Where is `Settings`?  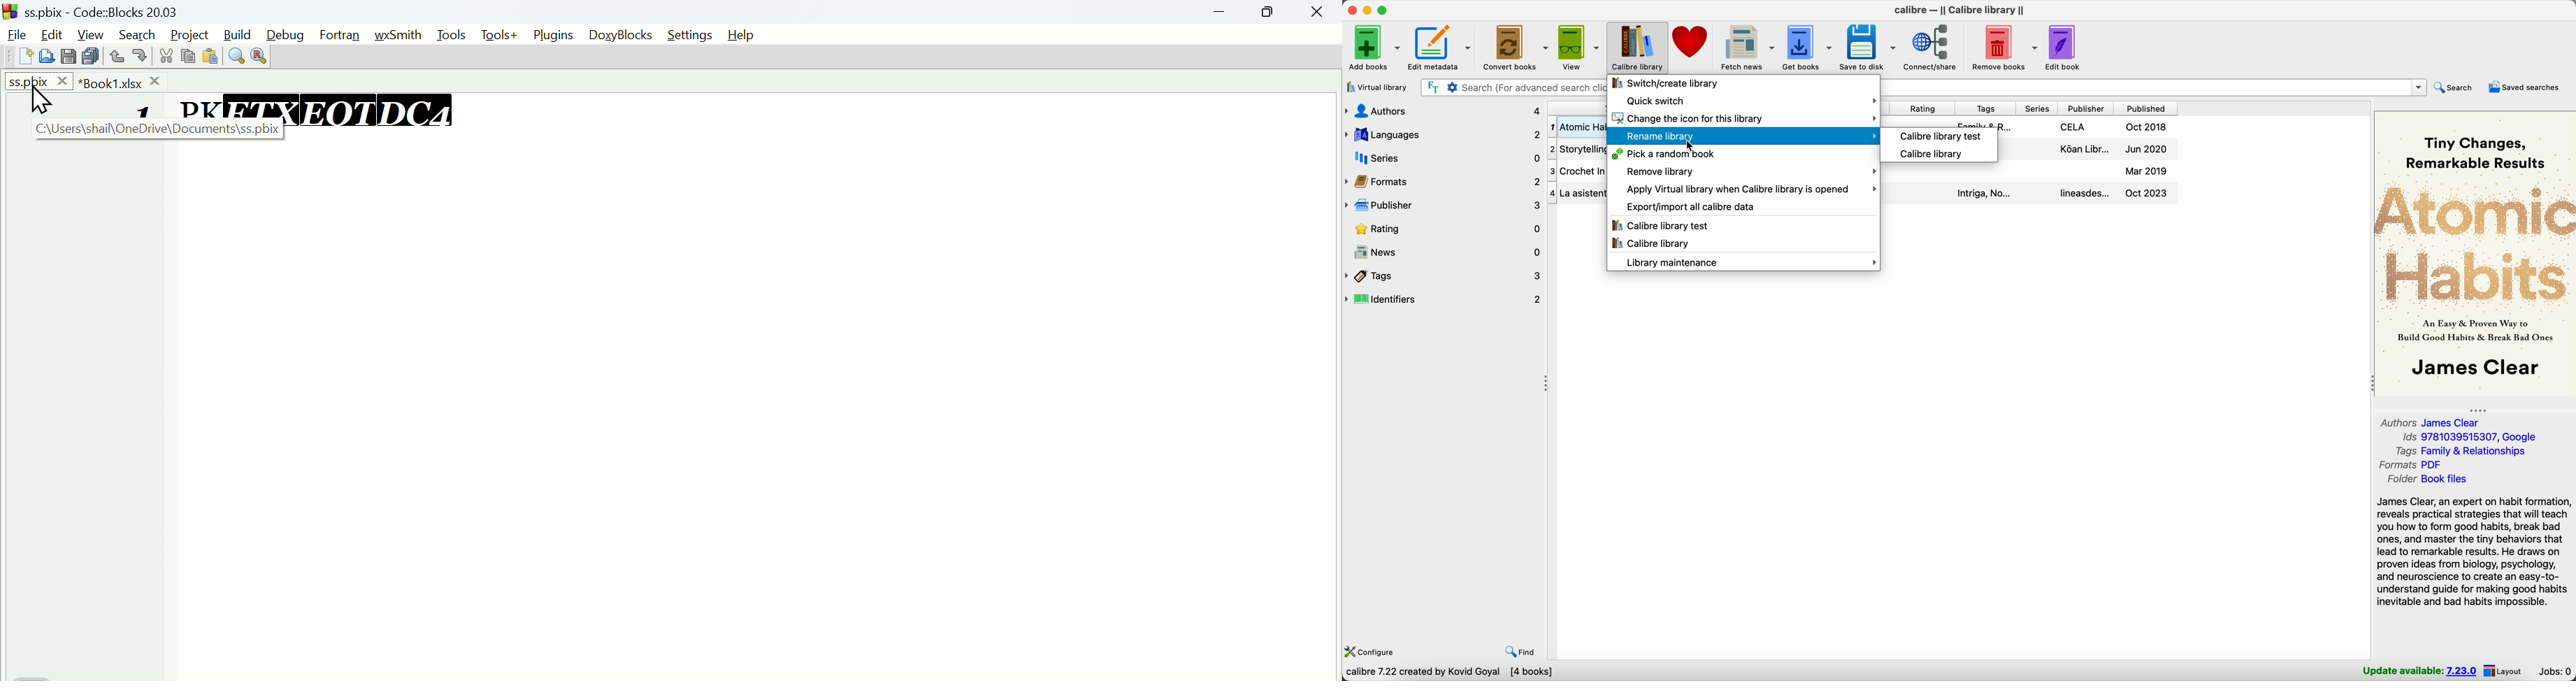 Settings is located at coordinates (689, 35).